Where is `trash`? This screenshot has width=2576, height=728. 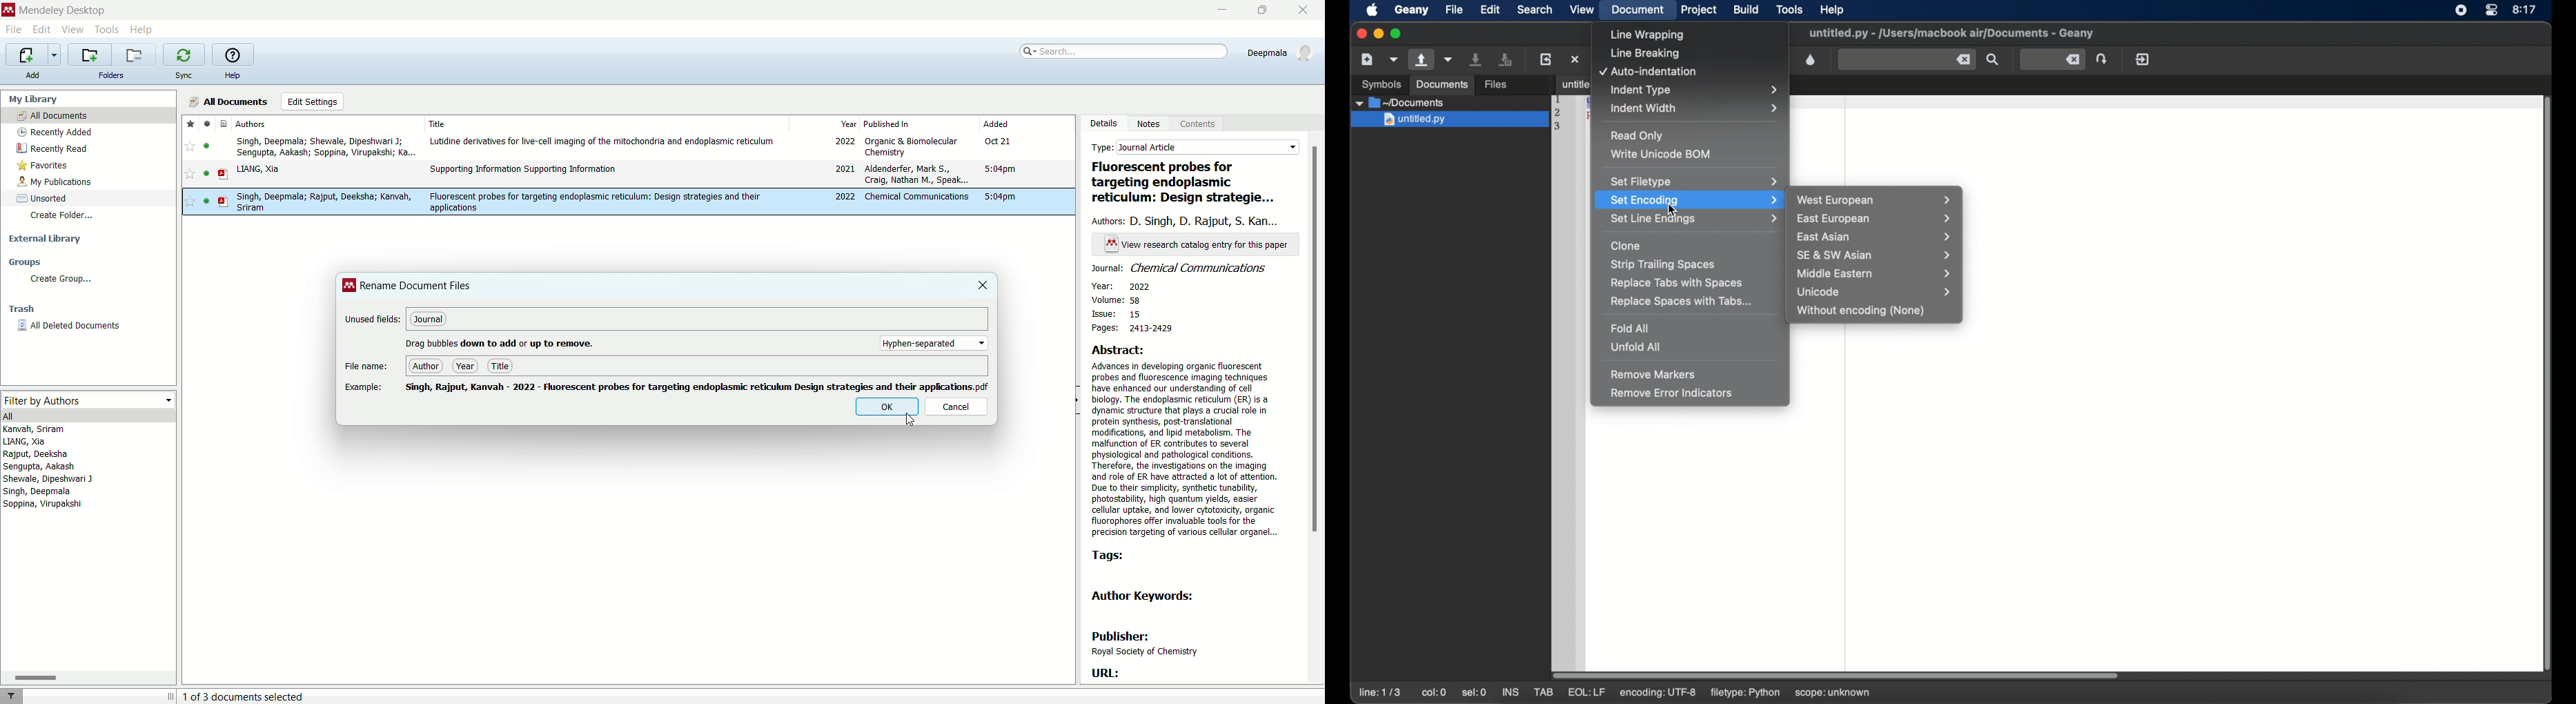 trash is located at coordinates (22, 311).